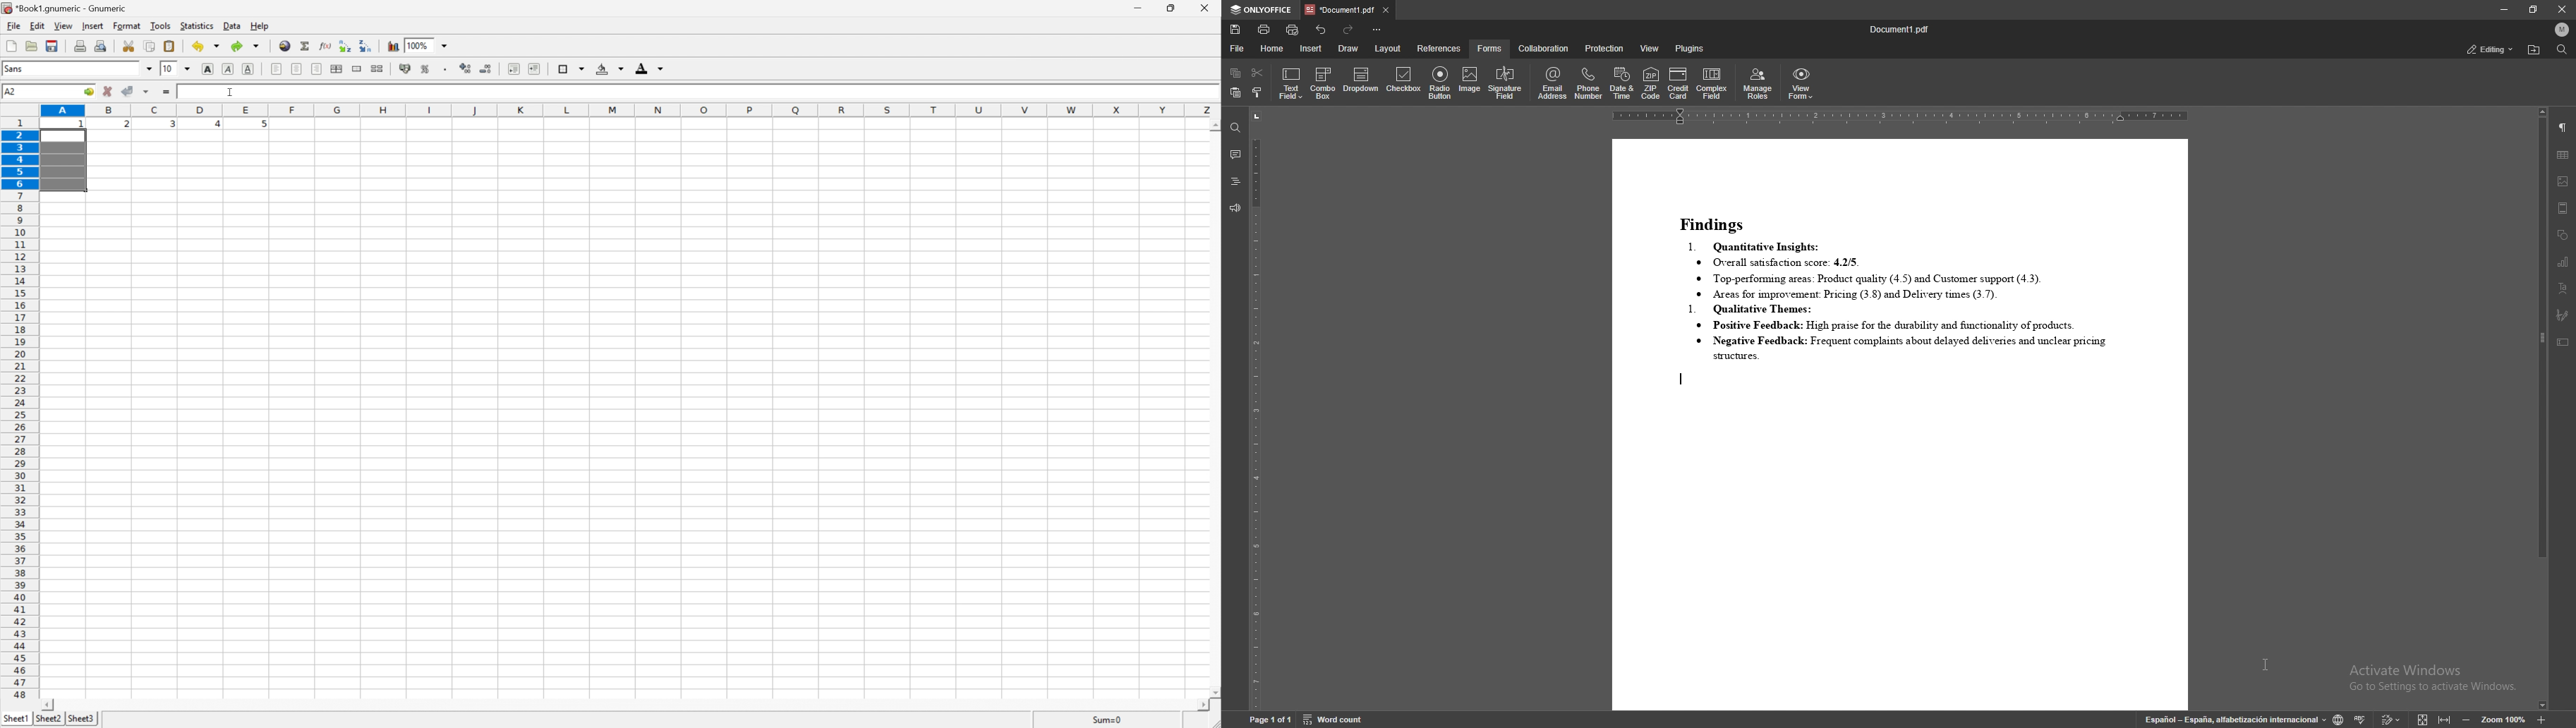  Describe the element at coordinates (52, 46) in the screenshot. I see `save current workbook` at that location.